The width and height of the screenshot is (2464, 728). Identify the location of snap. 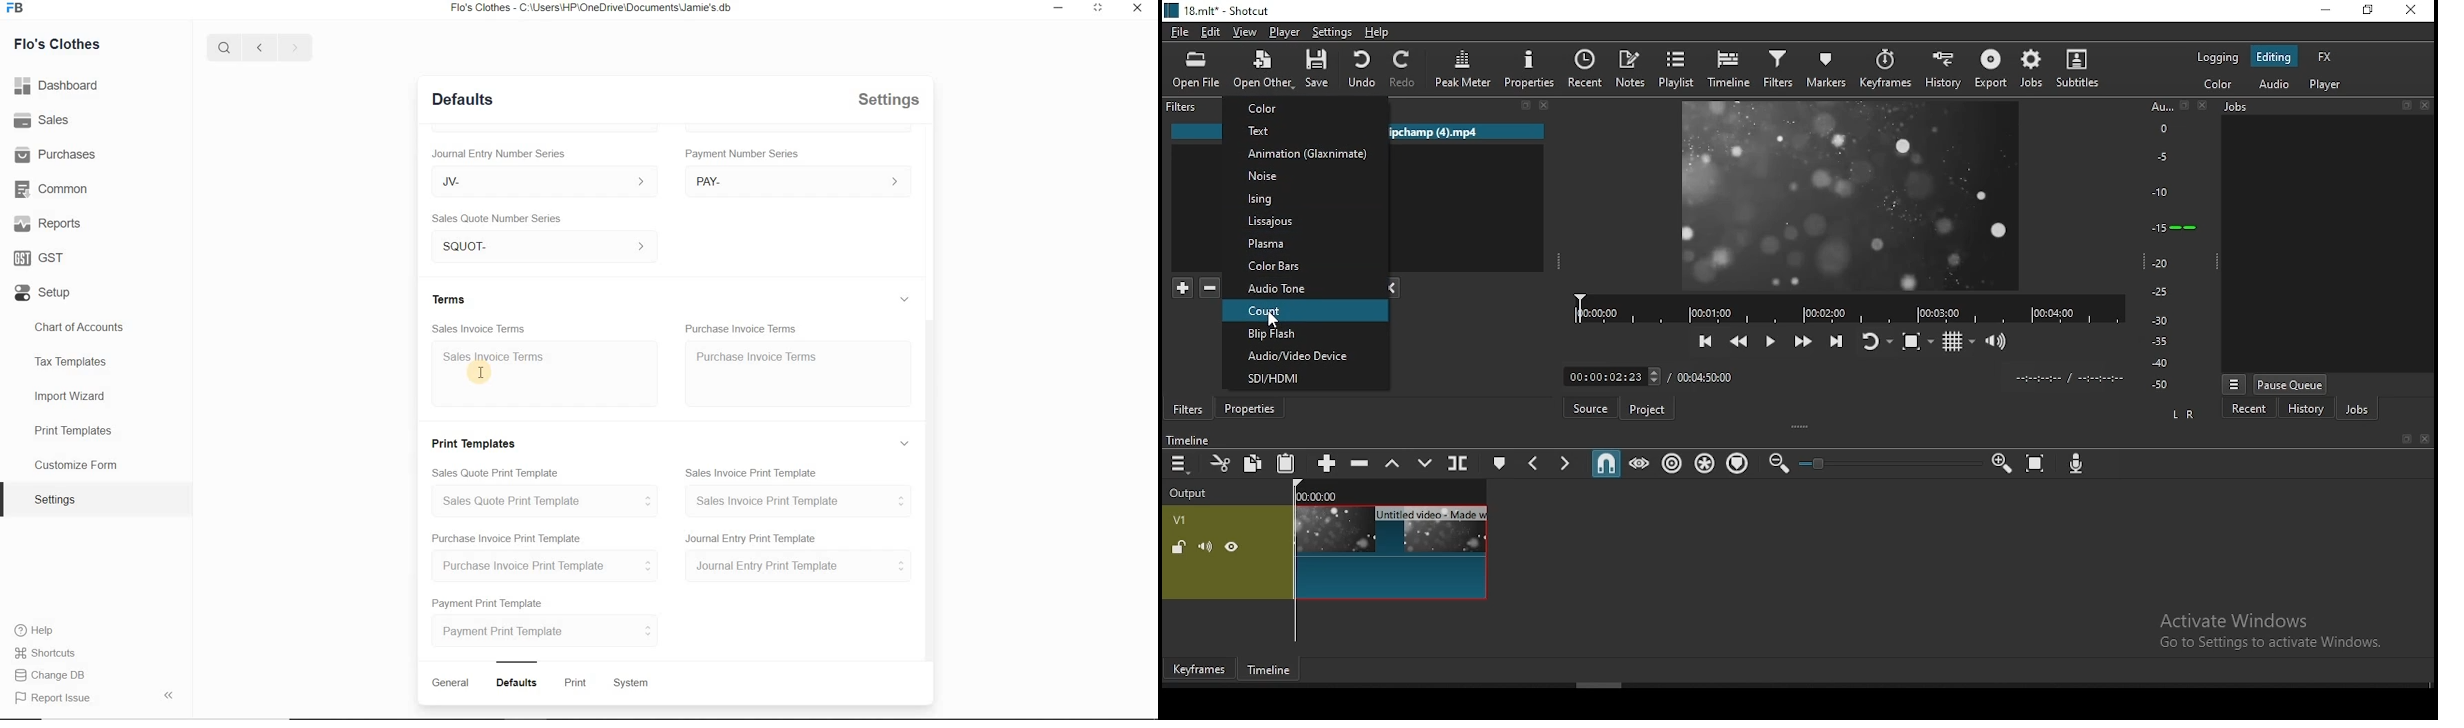
(1609, 466).